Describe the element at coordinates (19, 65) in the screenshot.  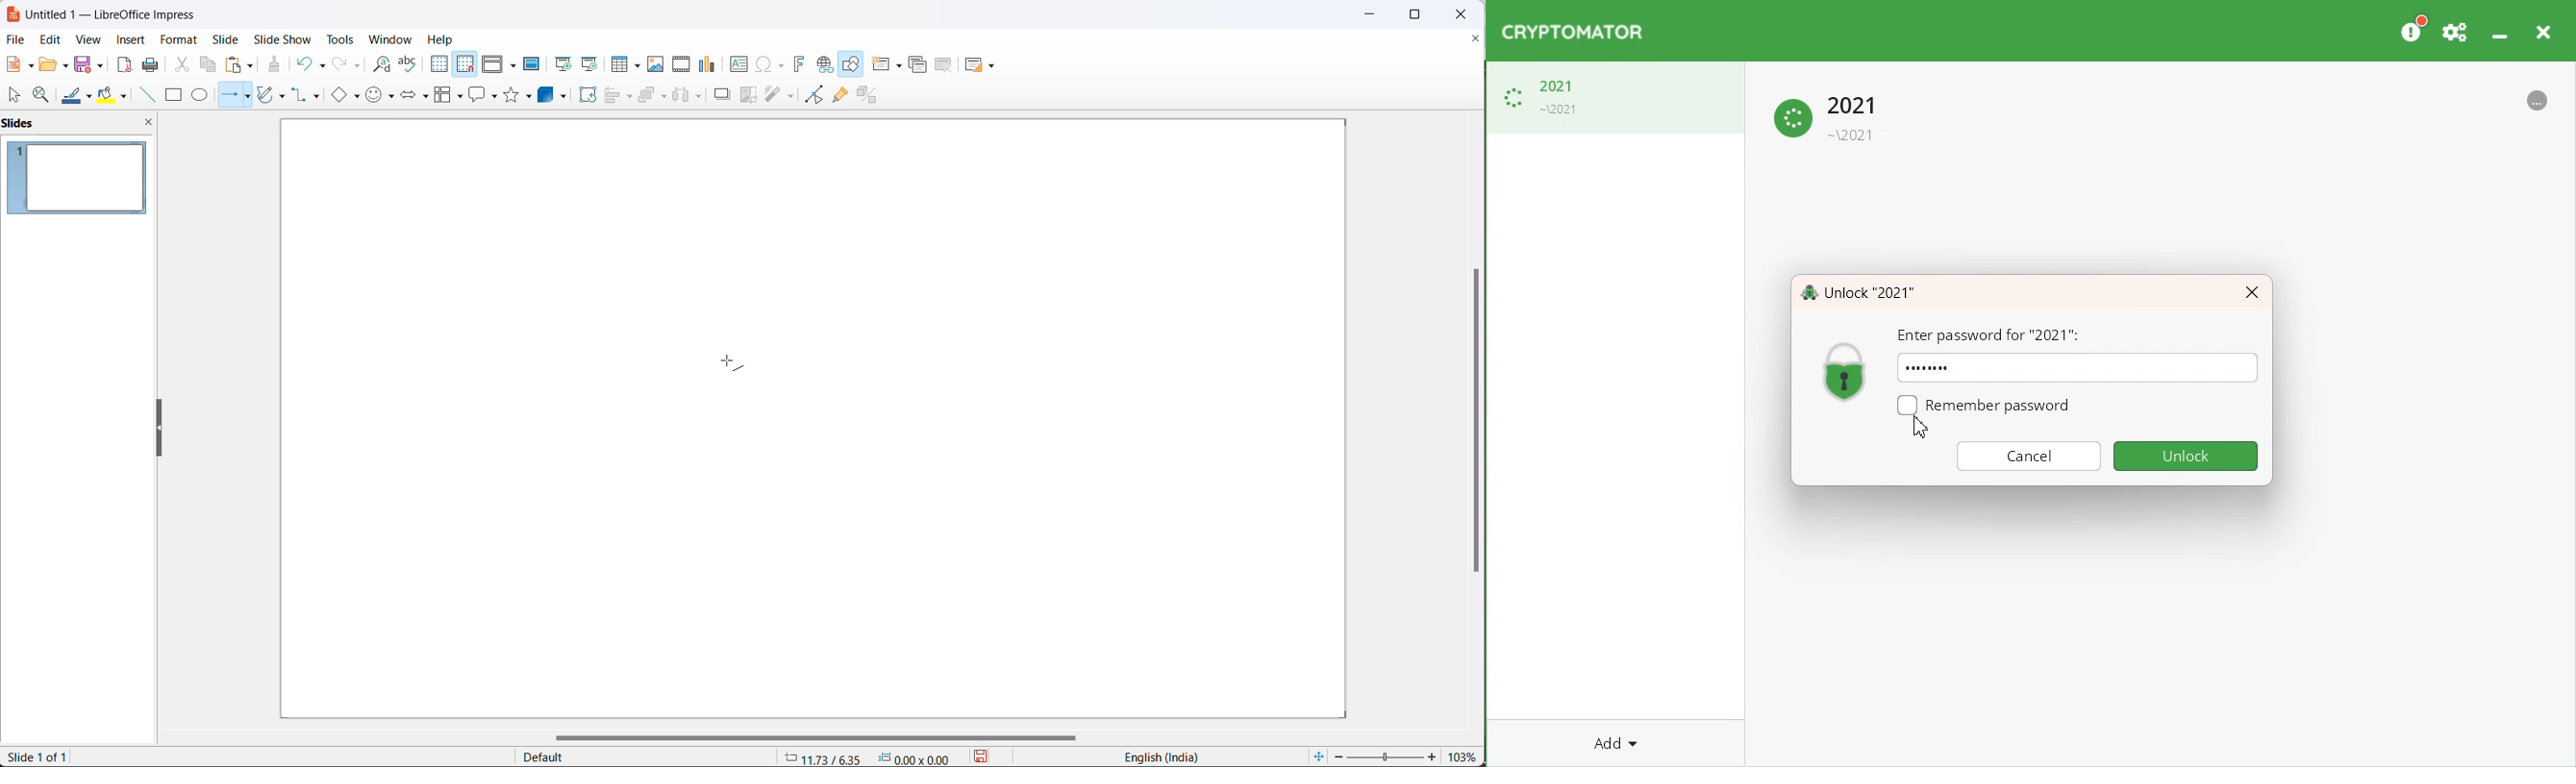
I see `file options` at that location.